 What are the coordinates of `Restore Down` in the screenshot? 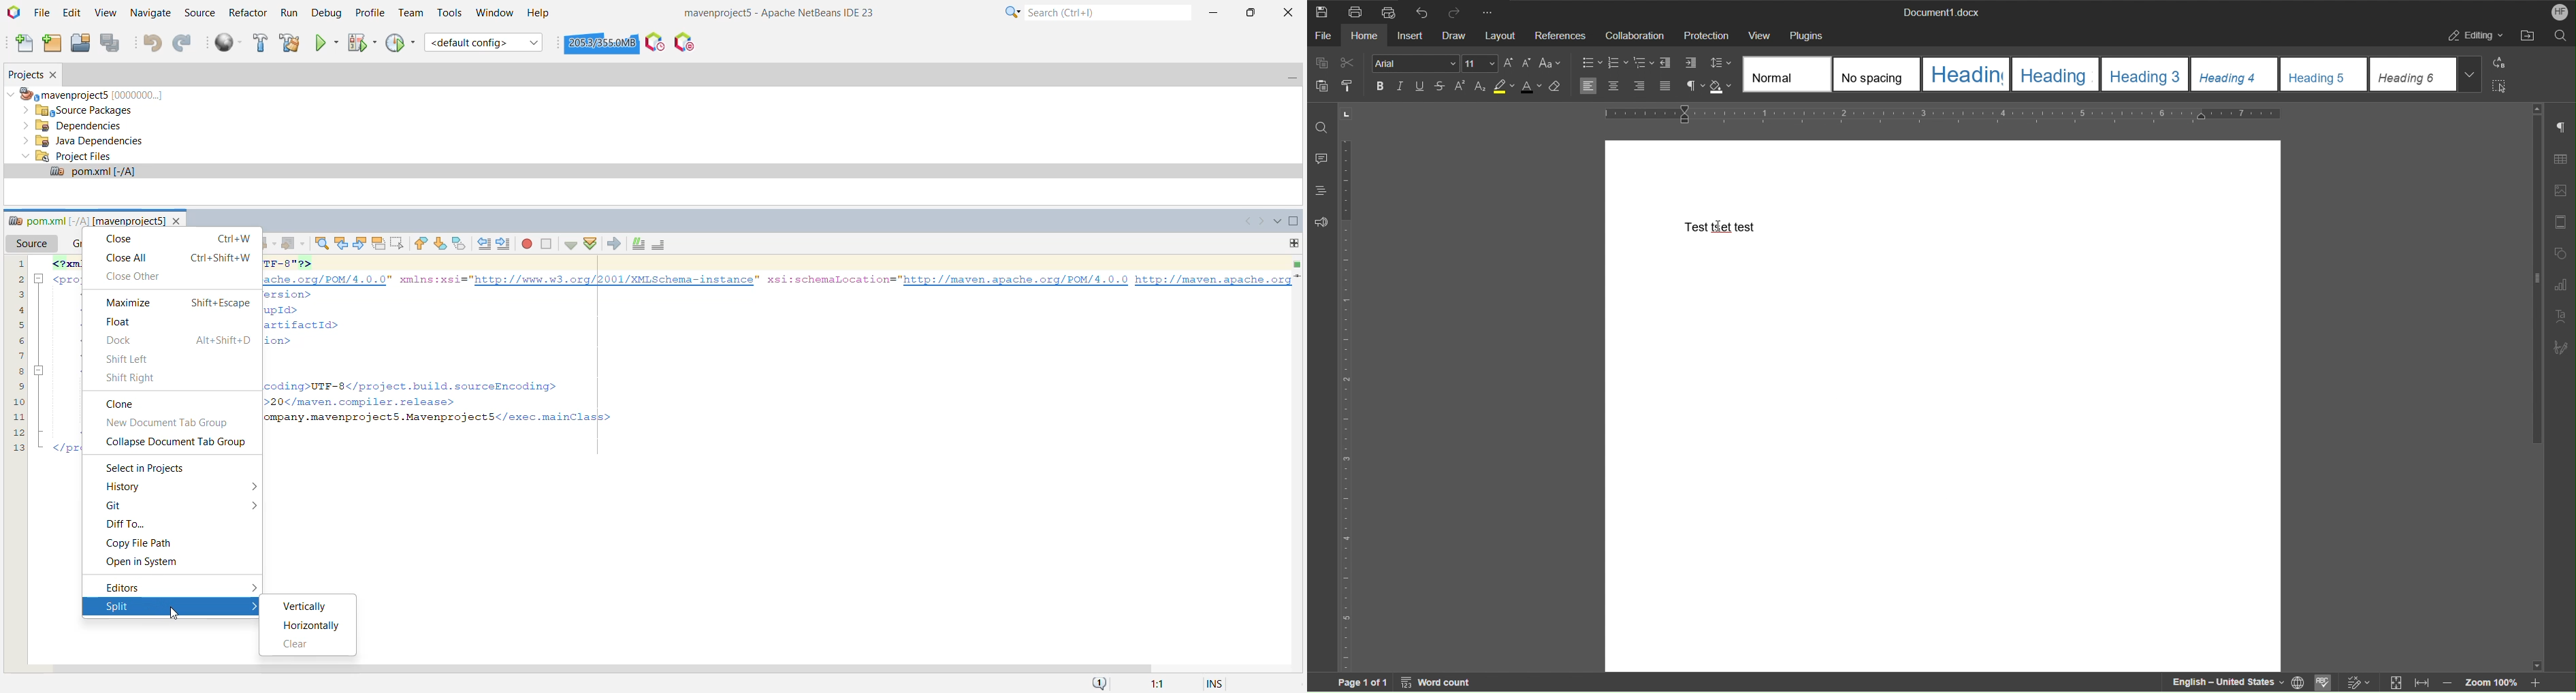 It's located at (1250, 11).